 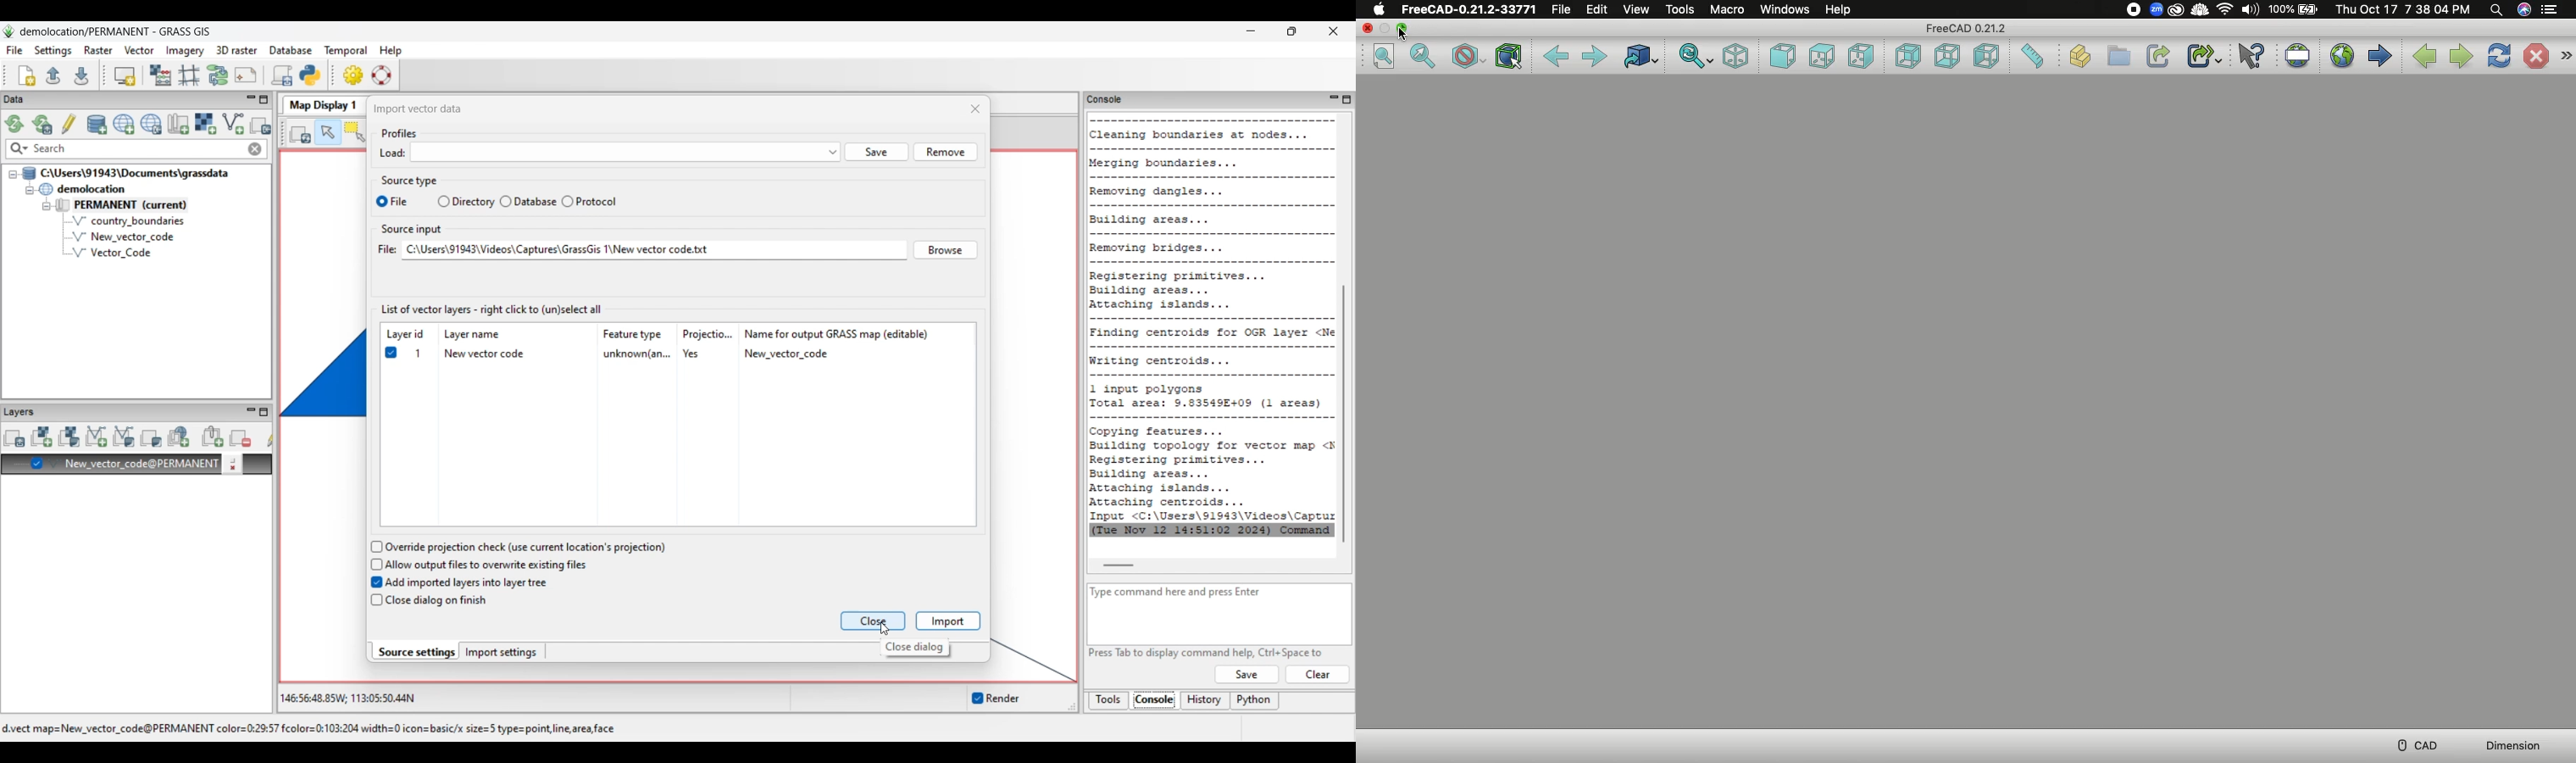 What do you see at coordinates (1404, 29) in the screenshot?
I see `Collapse` at bounding box center [1404, 29].